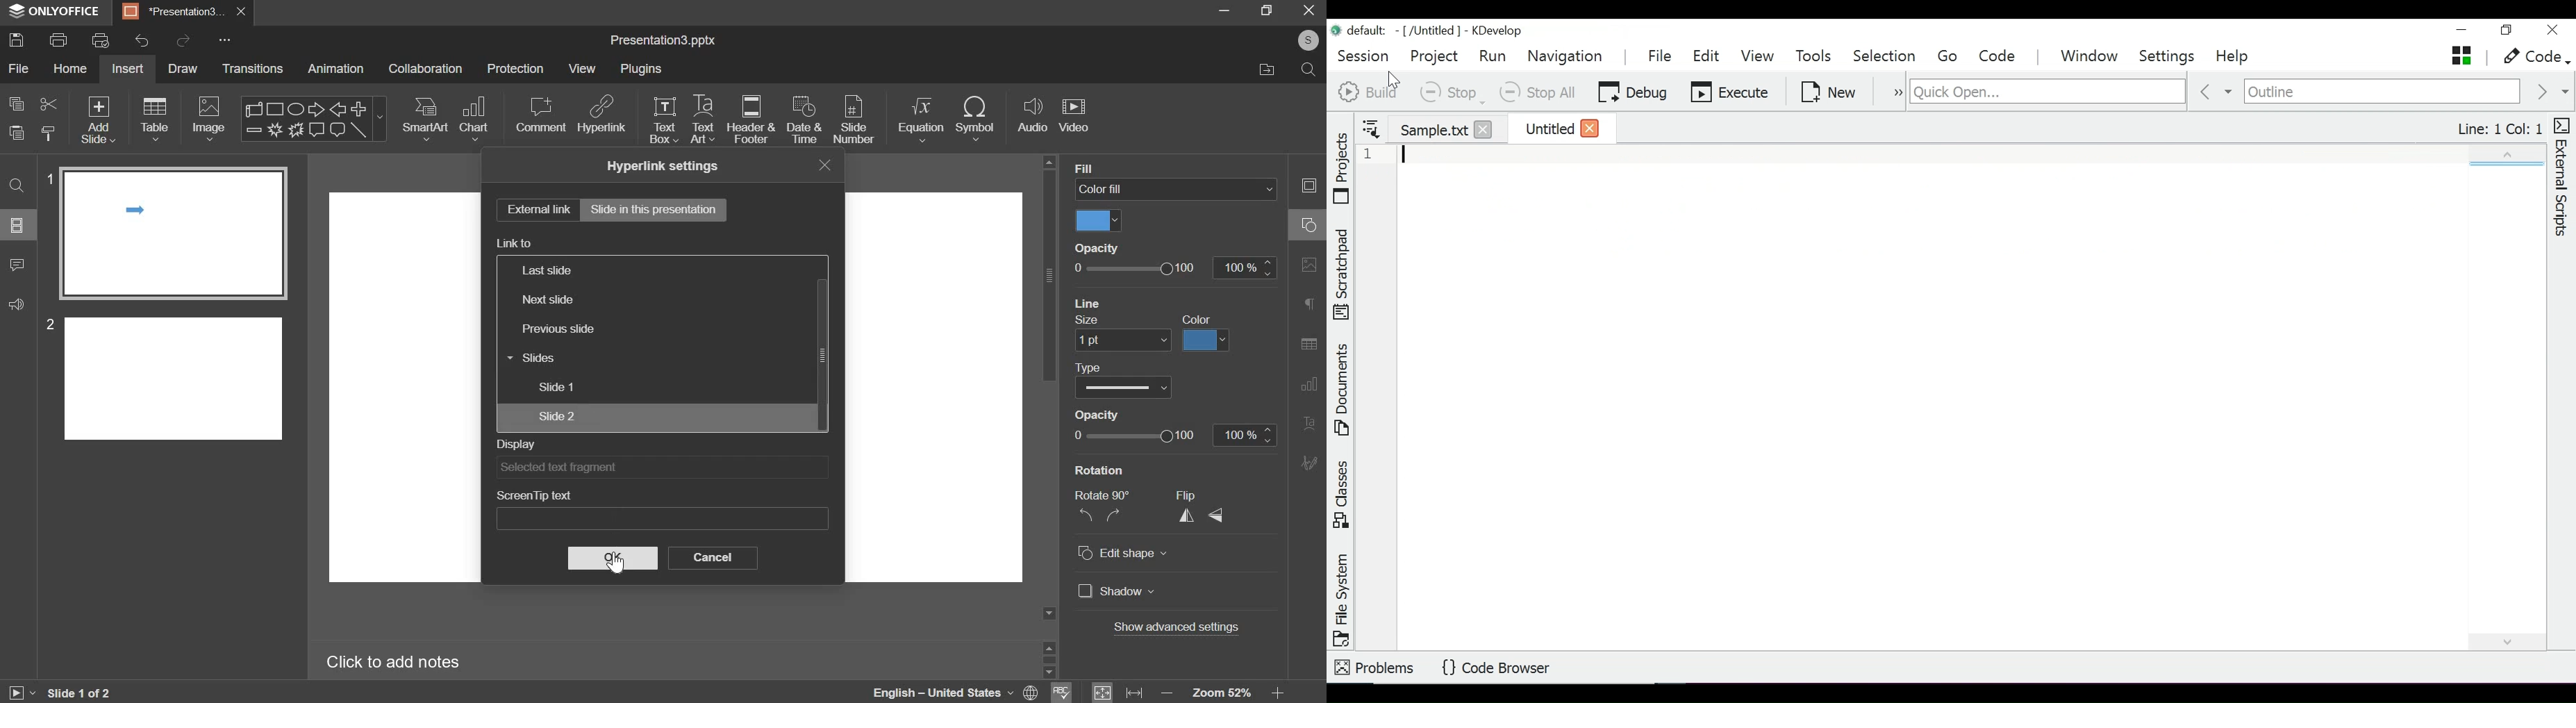 This screenshot has height=728, width=2576. Describe the element at coordinates (1369, 128) in the screenshot. I see `more options` at that location.